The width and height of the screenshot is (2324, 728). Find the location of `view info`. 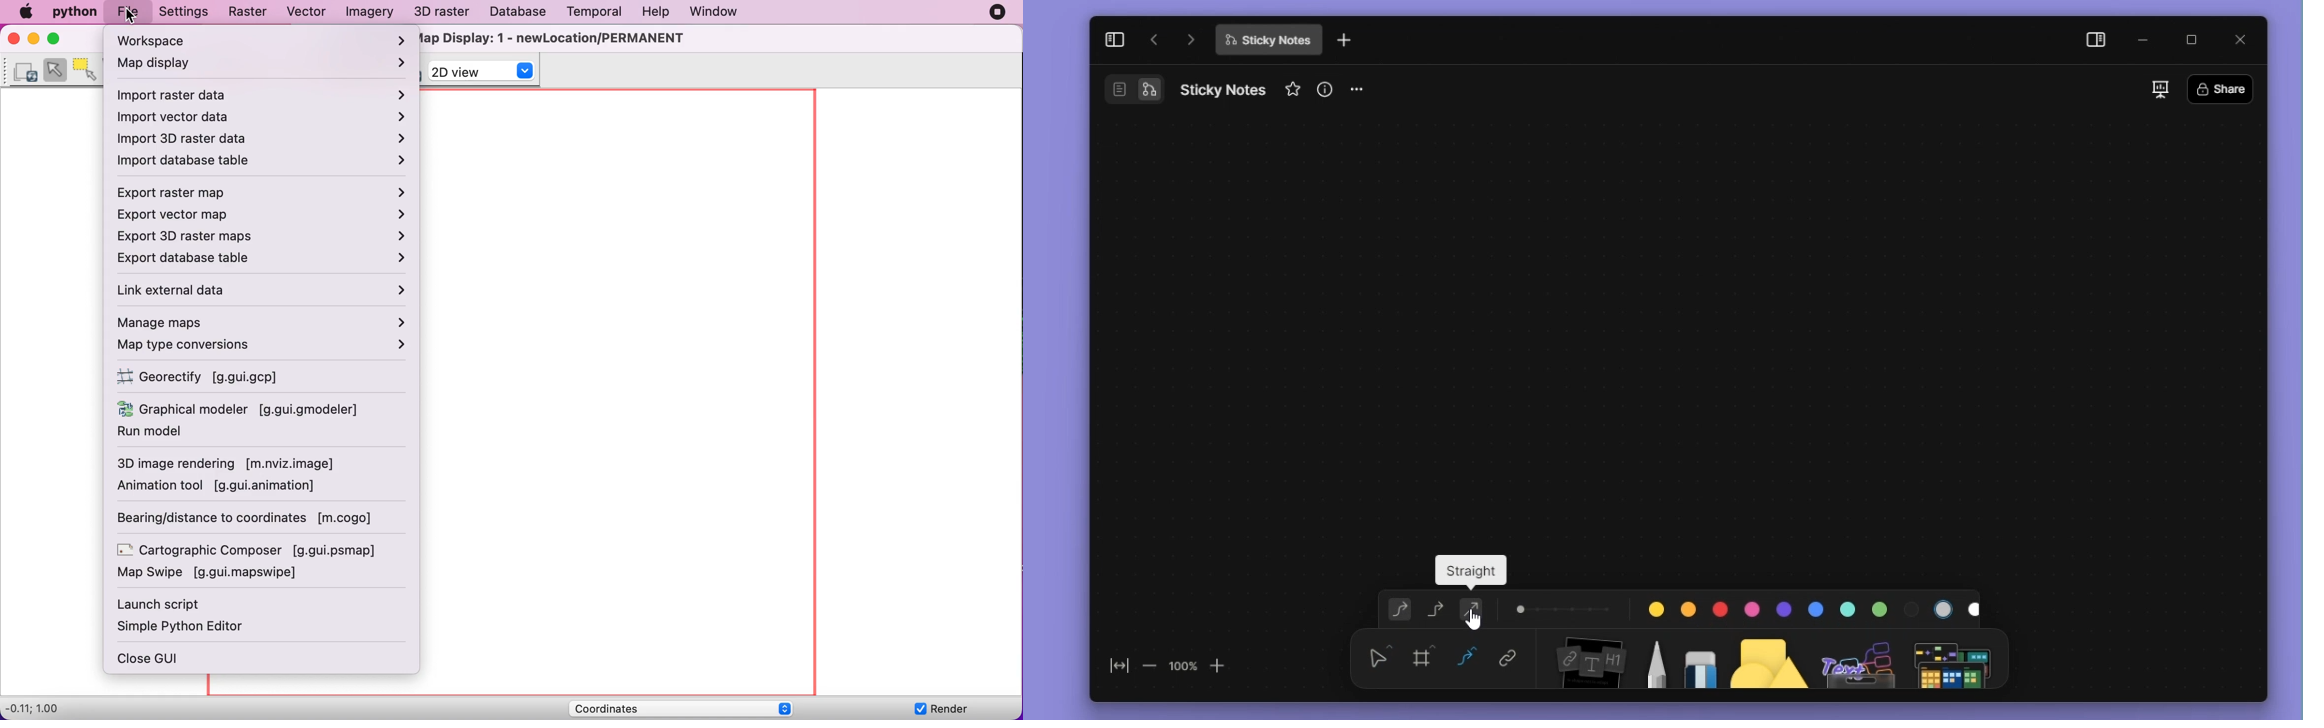

view info is located at coordinates (1327, 89).